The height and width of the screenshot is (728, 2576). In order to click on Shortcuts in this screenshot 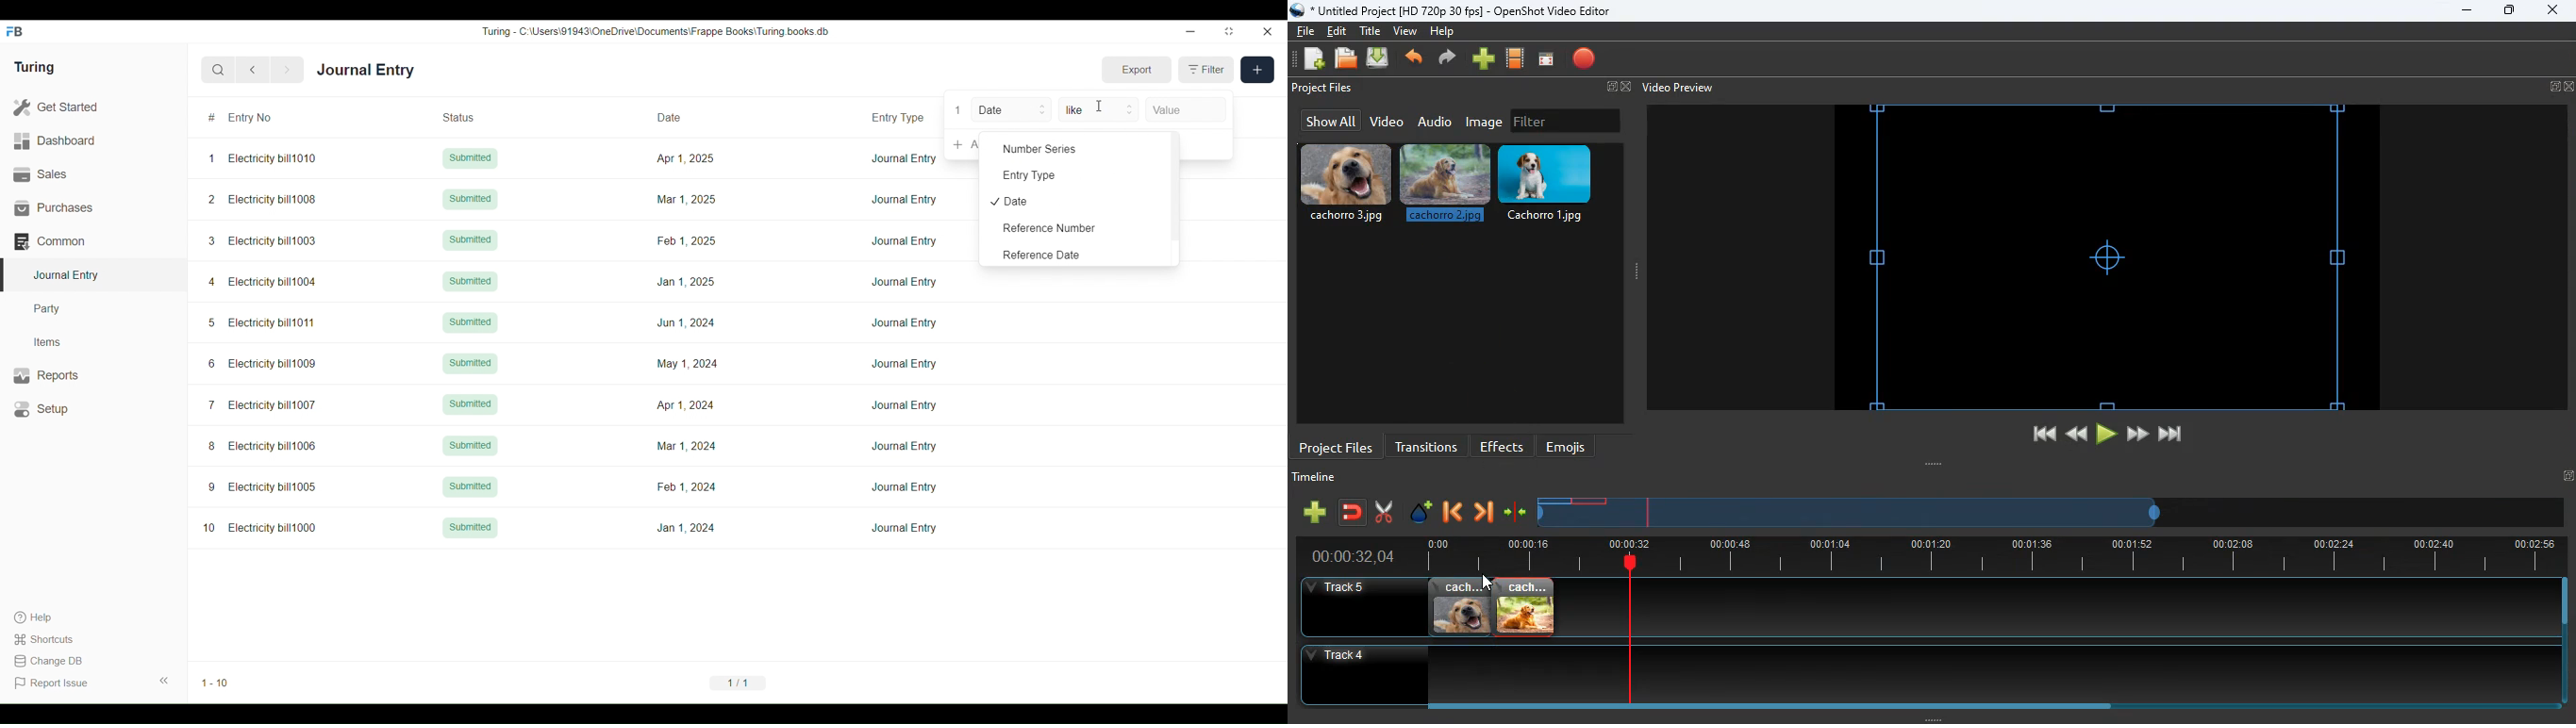, I will do `click(52, 640)`.